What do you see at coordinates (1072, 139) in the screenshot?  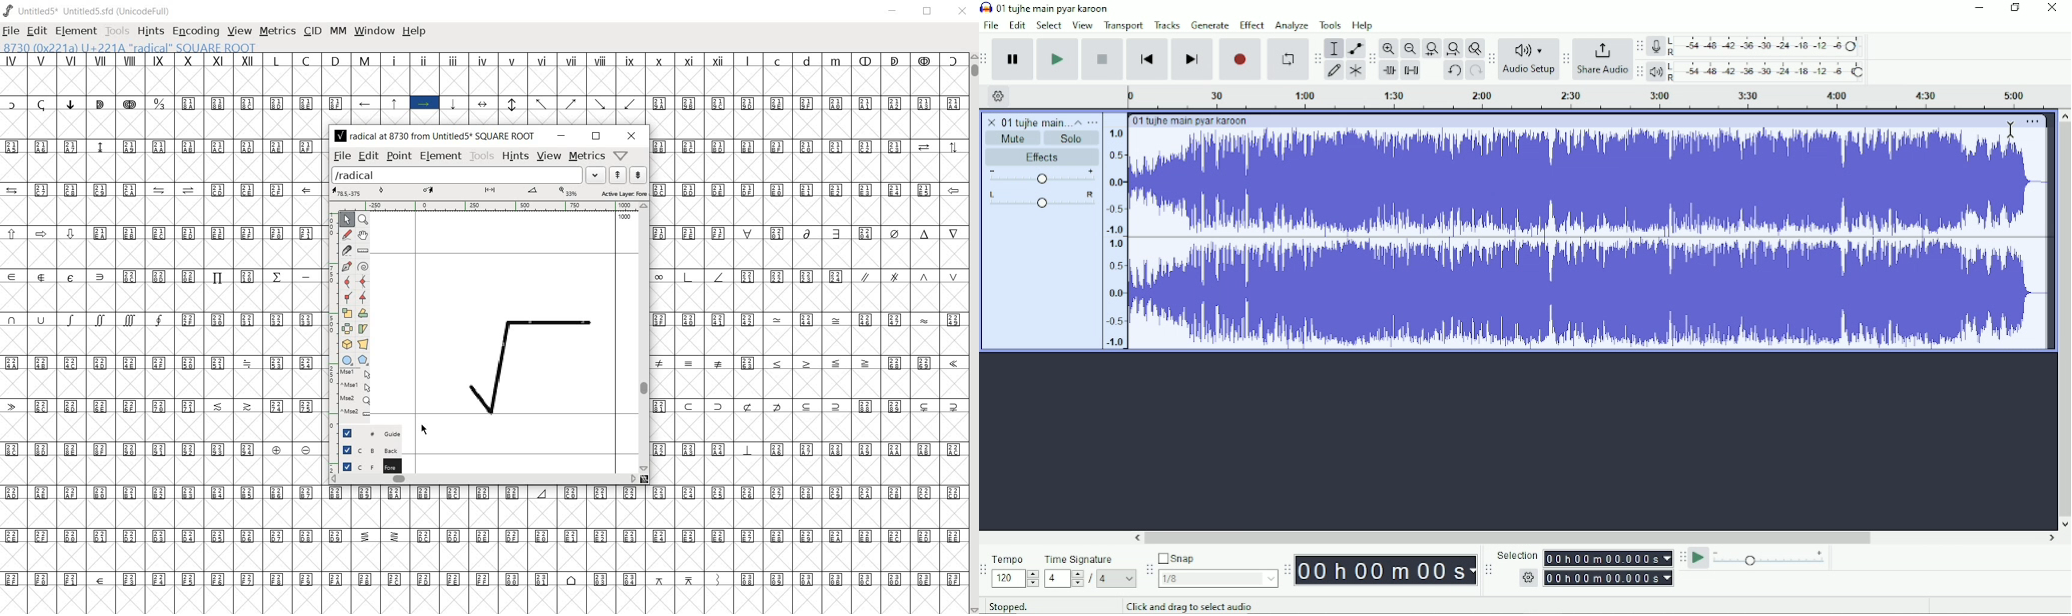 I see `Solo` at bounding box center [1072, 139].